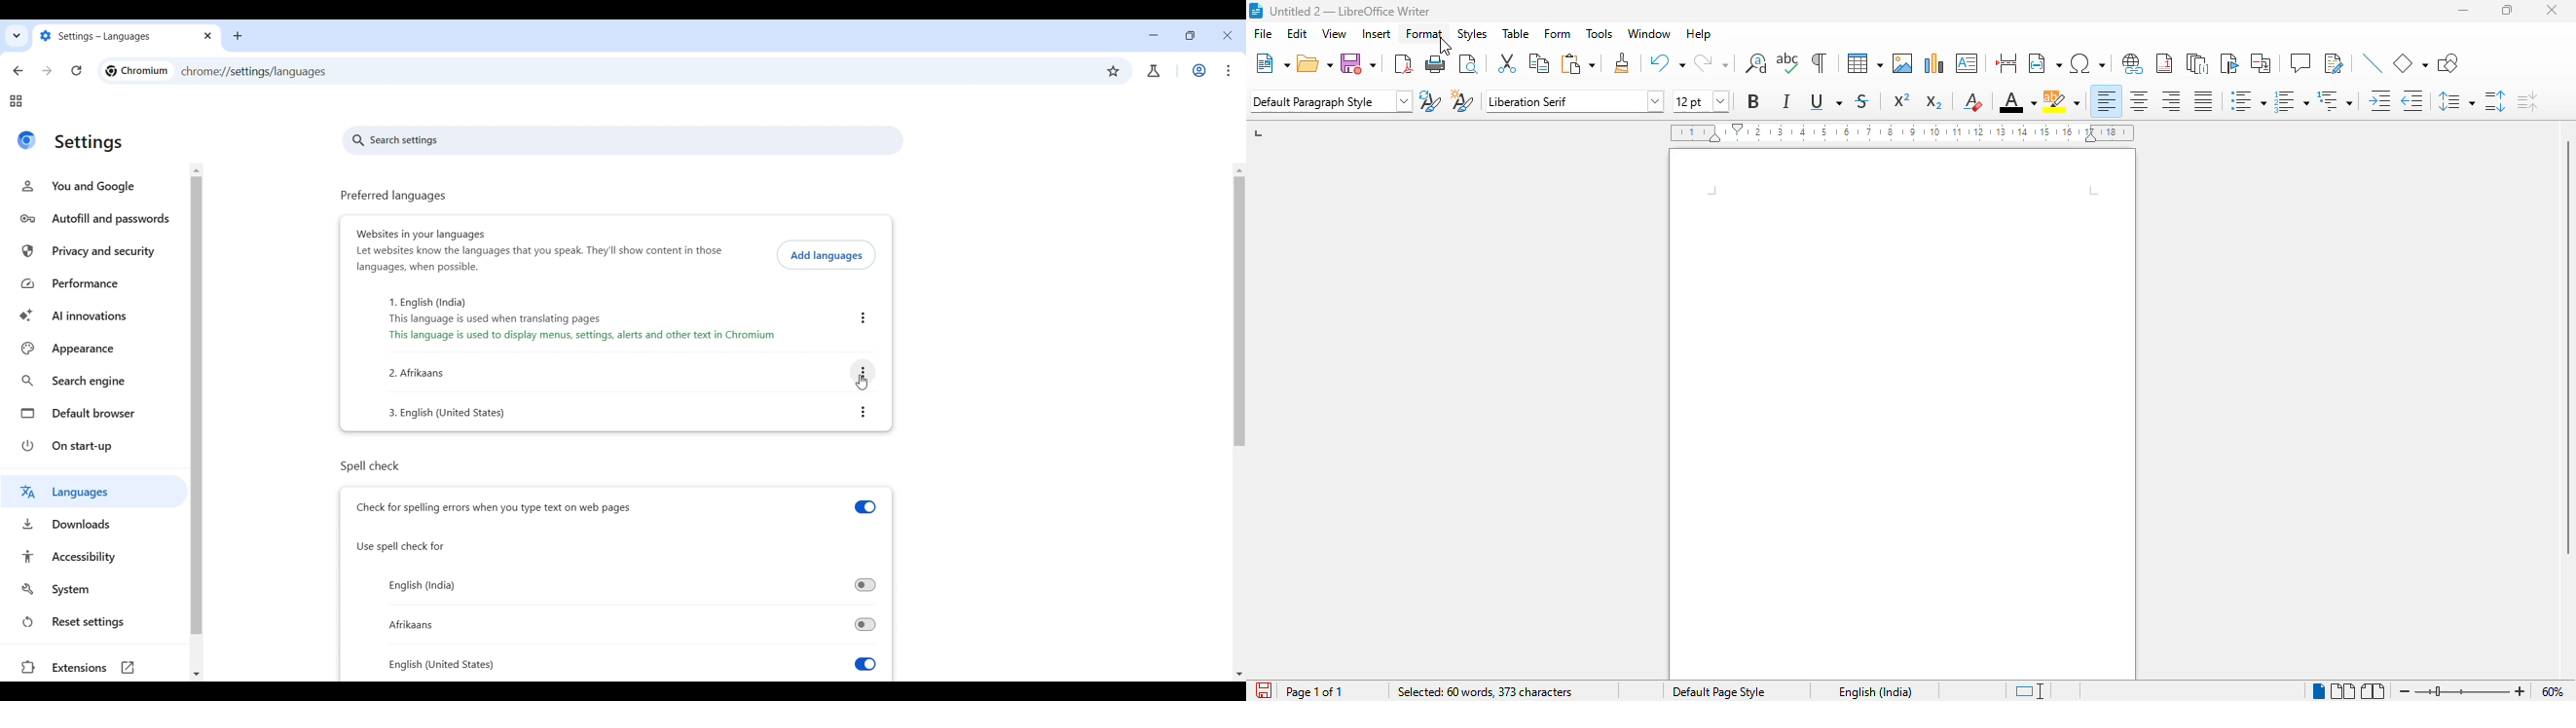  I want to click on English India, so click(1874, 691).